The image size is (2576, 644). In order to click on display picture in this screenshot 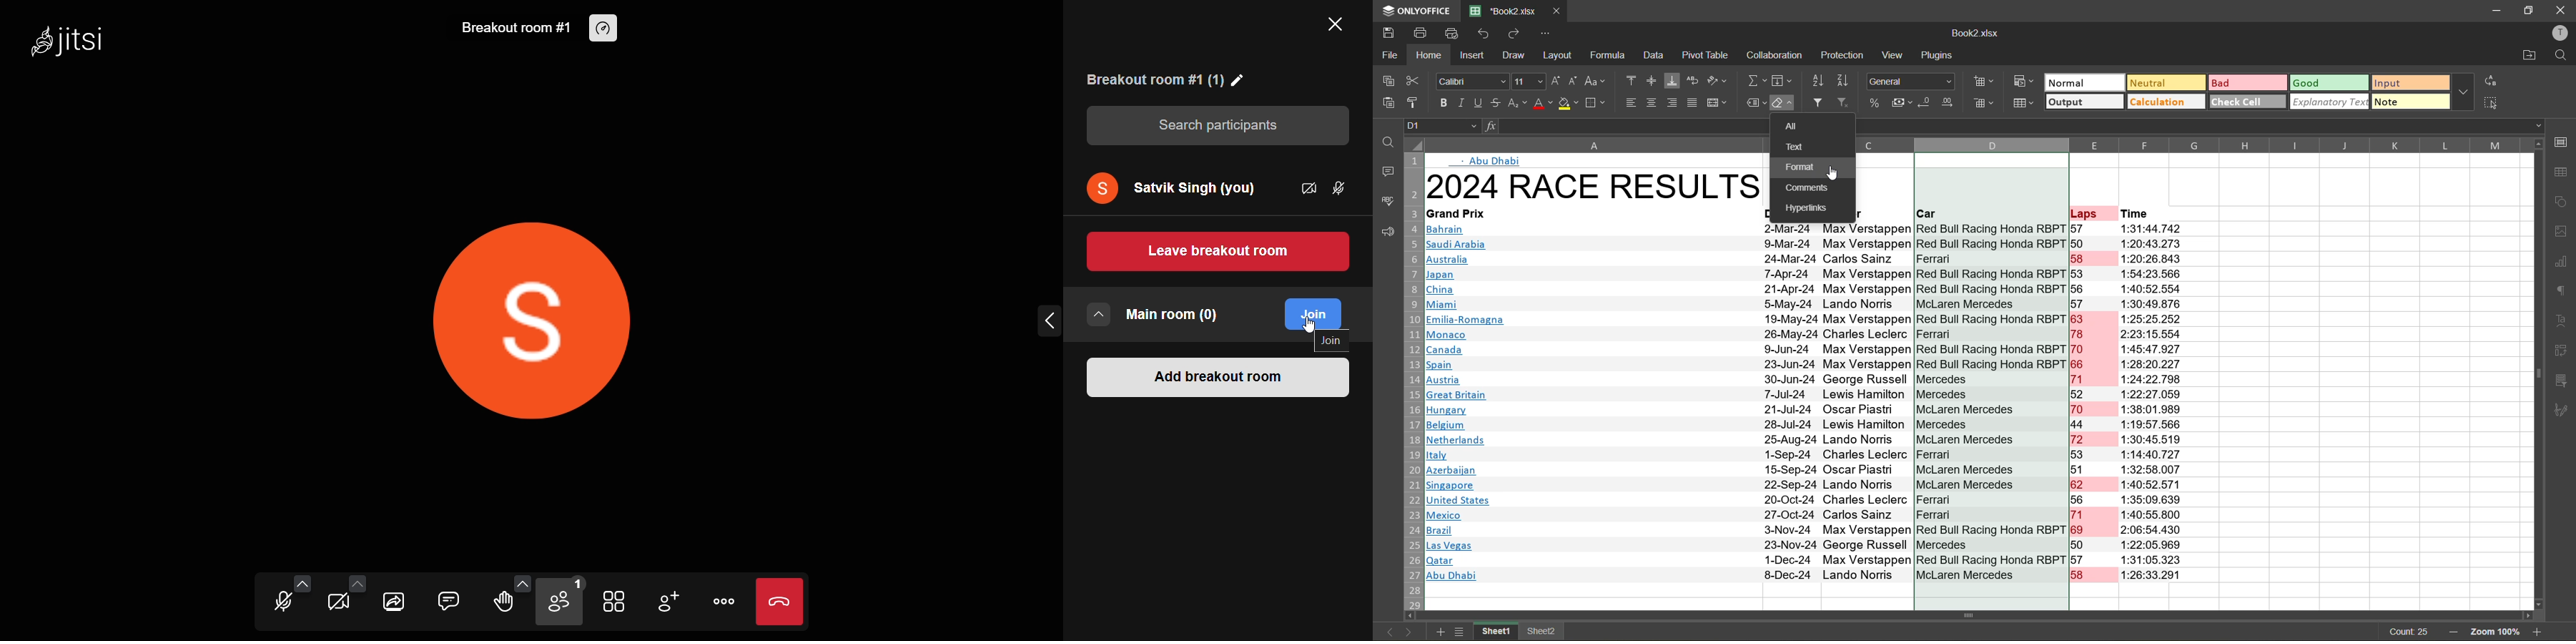, I will do `click(529, 322)`.